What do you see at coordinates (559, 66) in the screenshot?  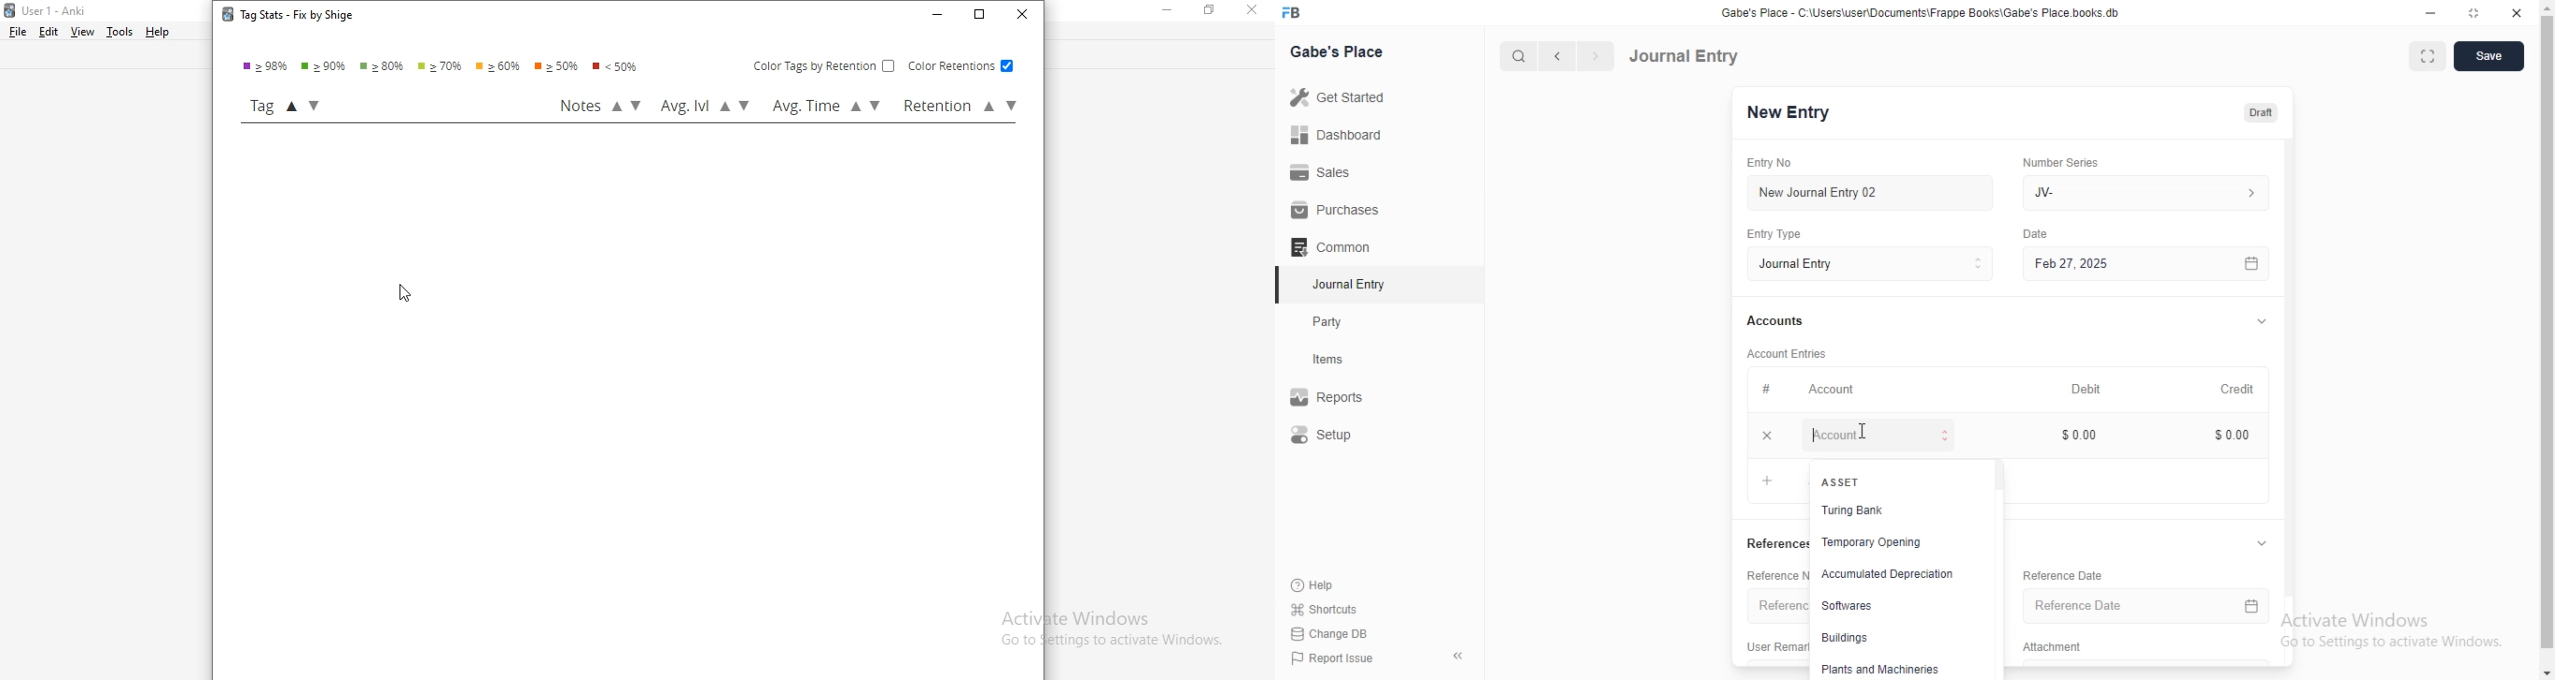 I see `>50%` at bounding box center [559, 66].